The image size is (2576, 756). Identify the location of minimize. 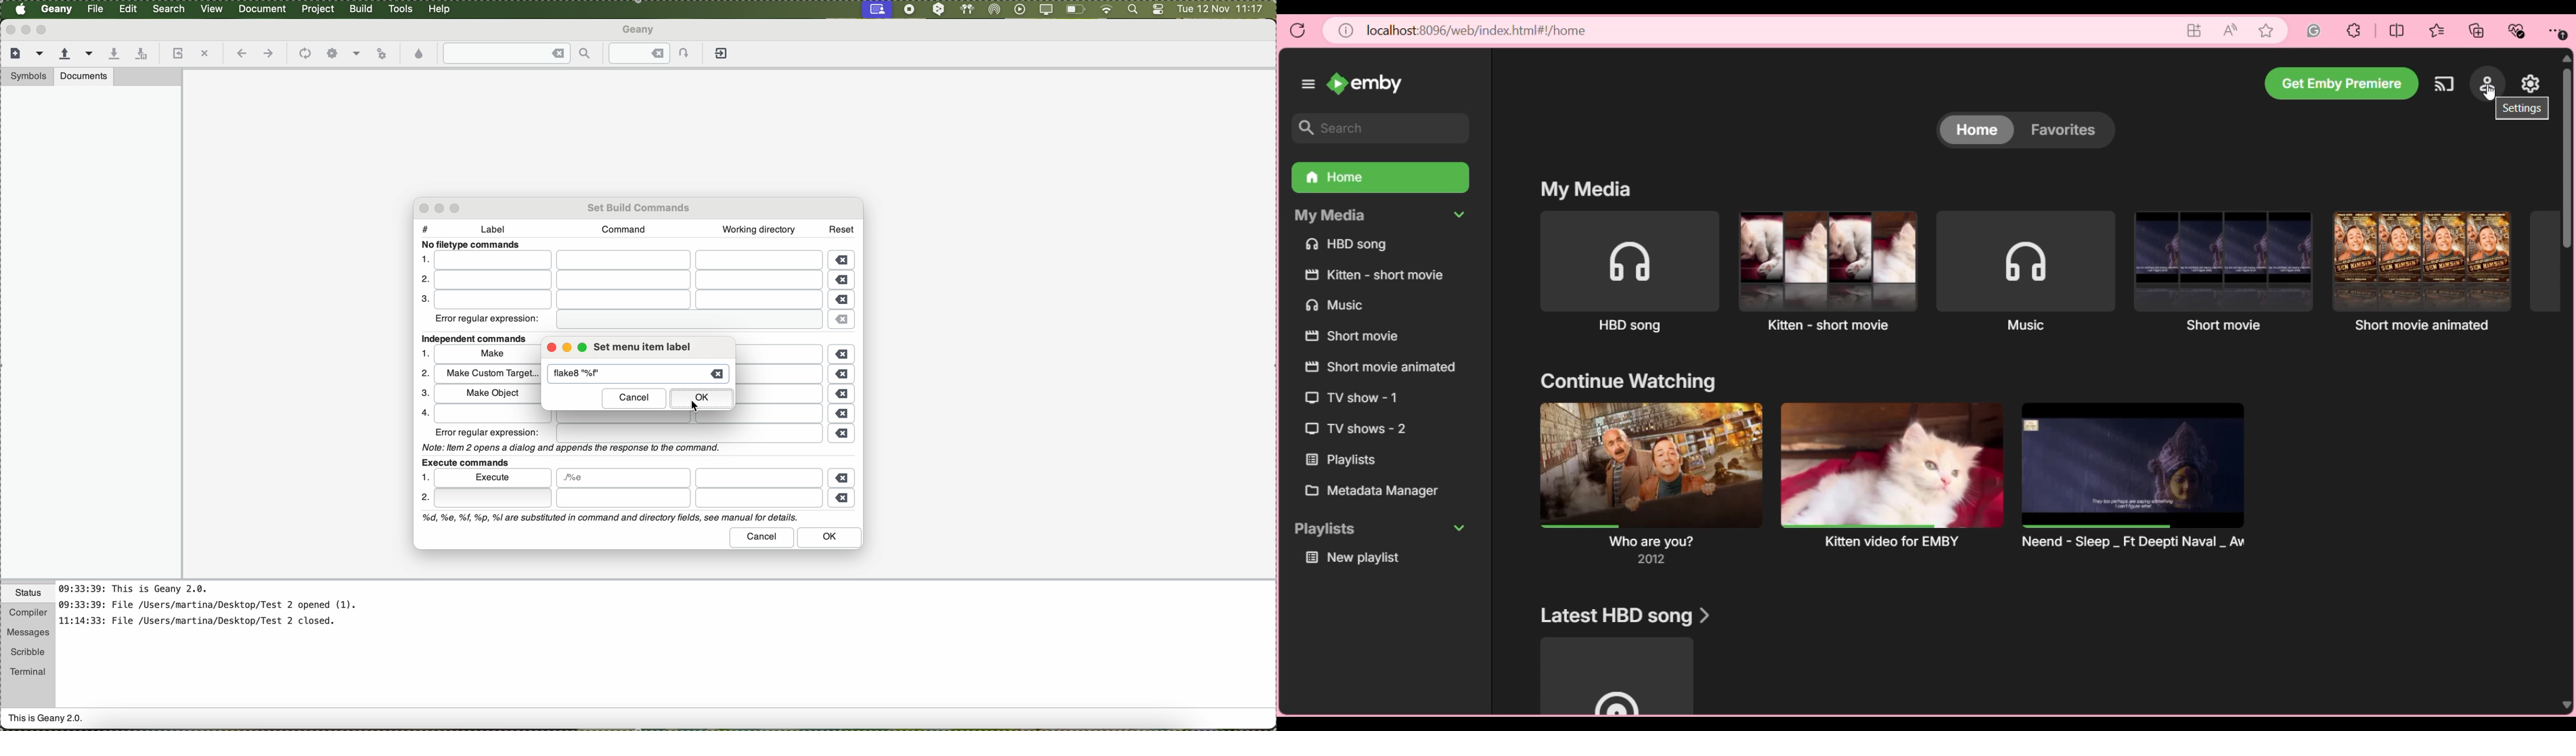
(26, 30).